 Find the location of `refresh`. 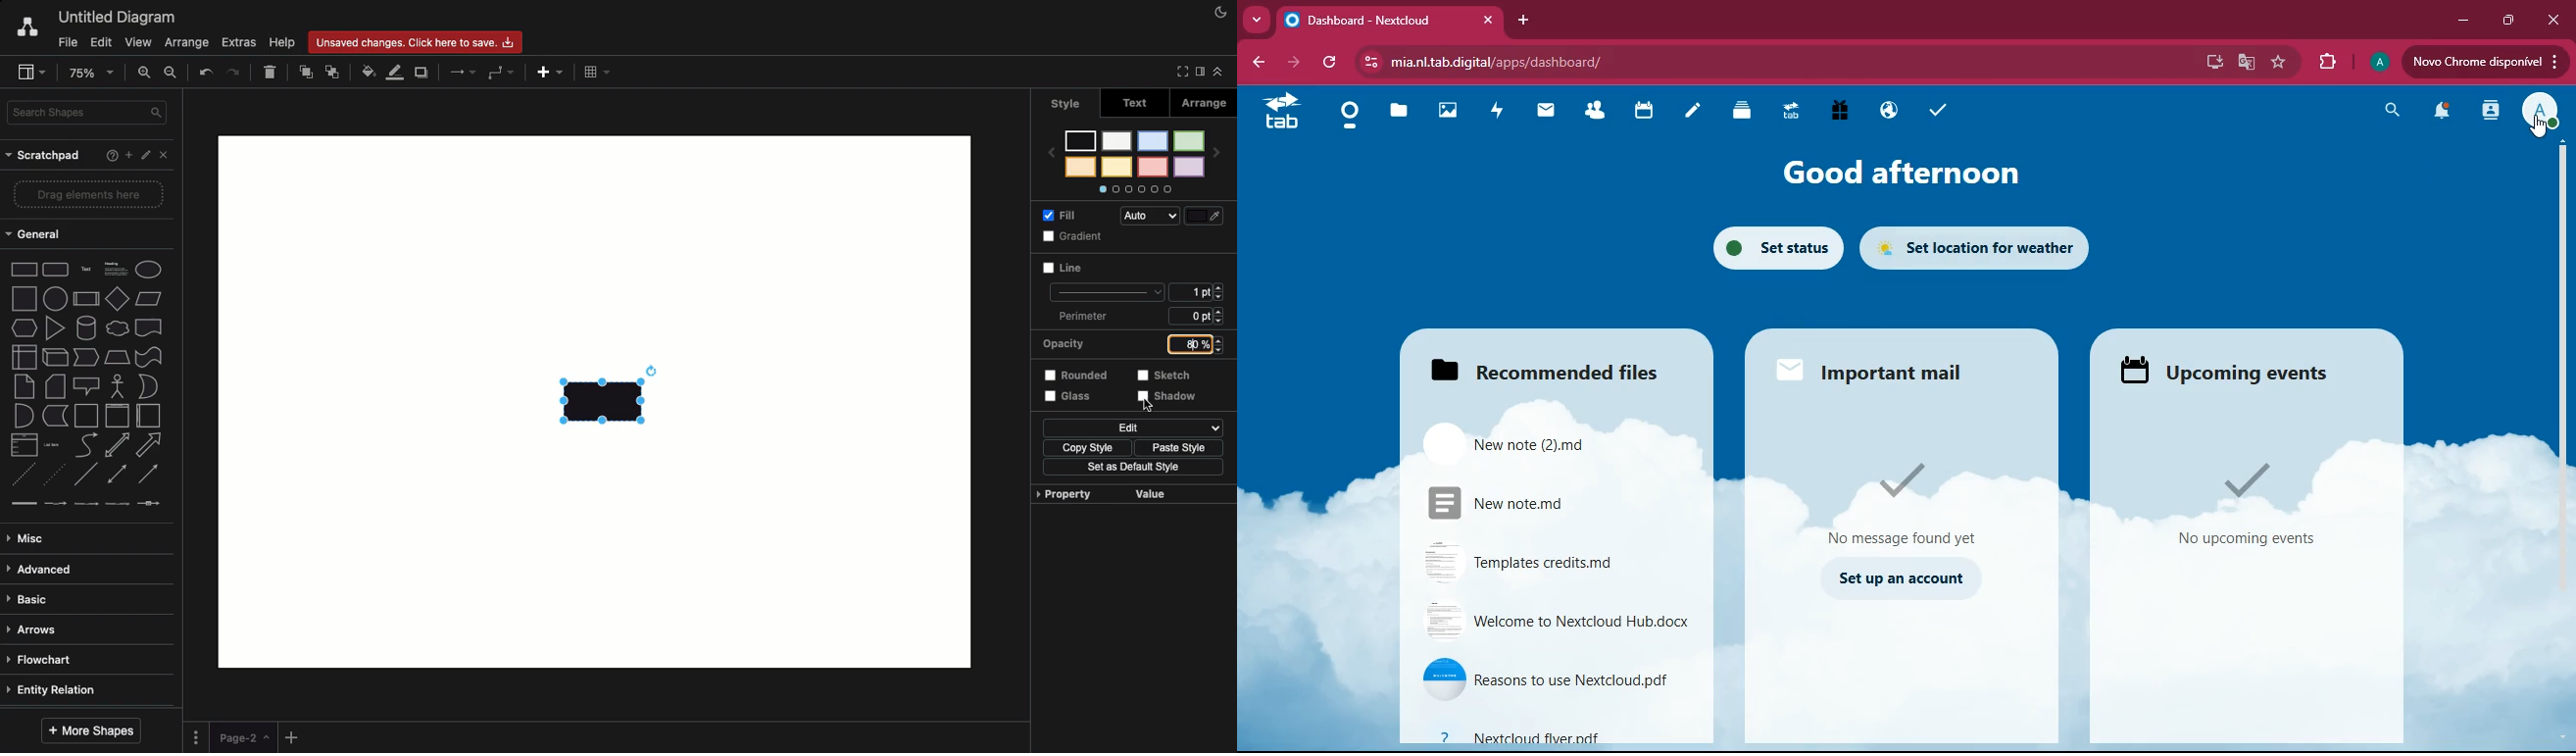

refresh is located at coordinates (1332, 61).